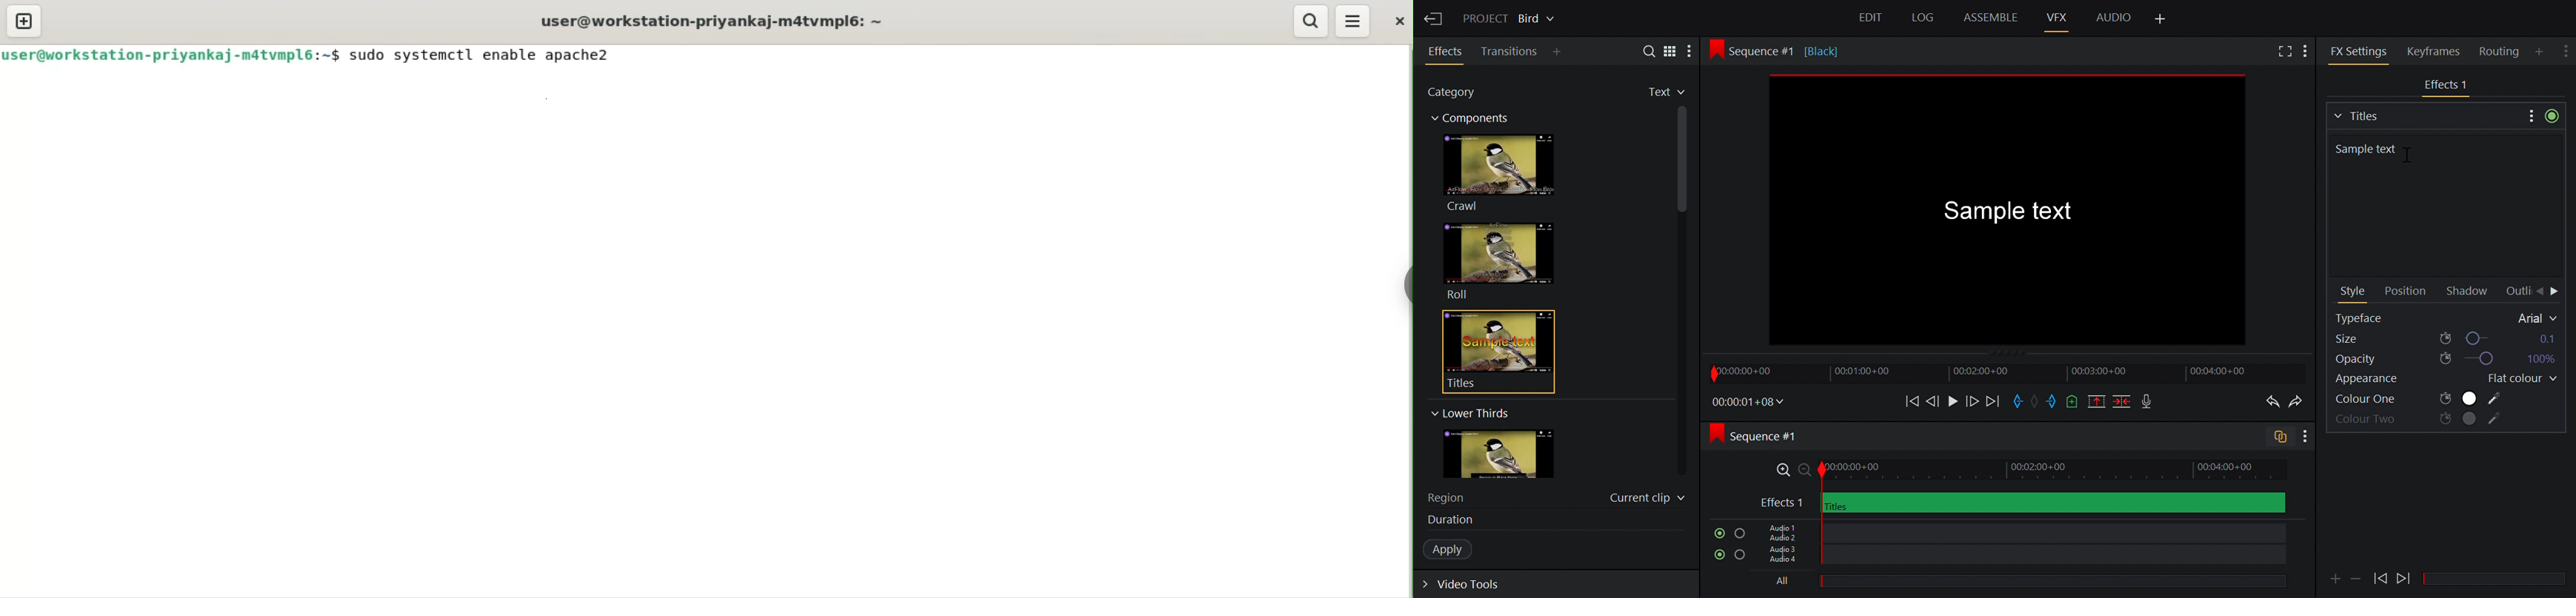  What do you see at coordinates (2447, 86) in the screenshot?
I see `Video Track Effects ` at bounding box center [2447, 86].